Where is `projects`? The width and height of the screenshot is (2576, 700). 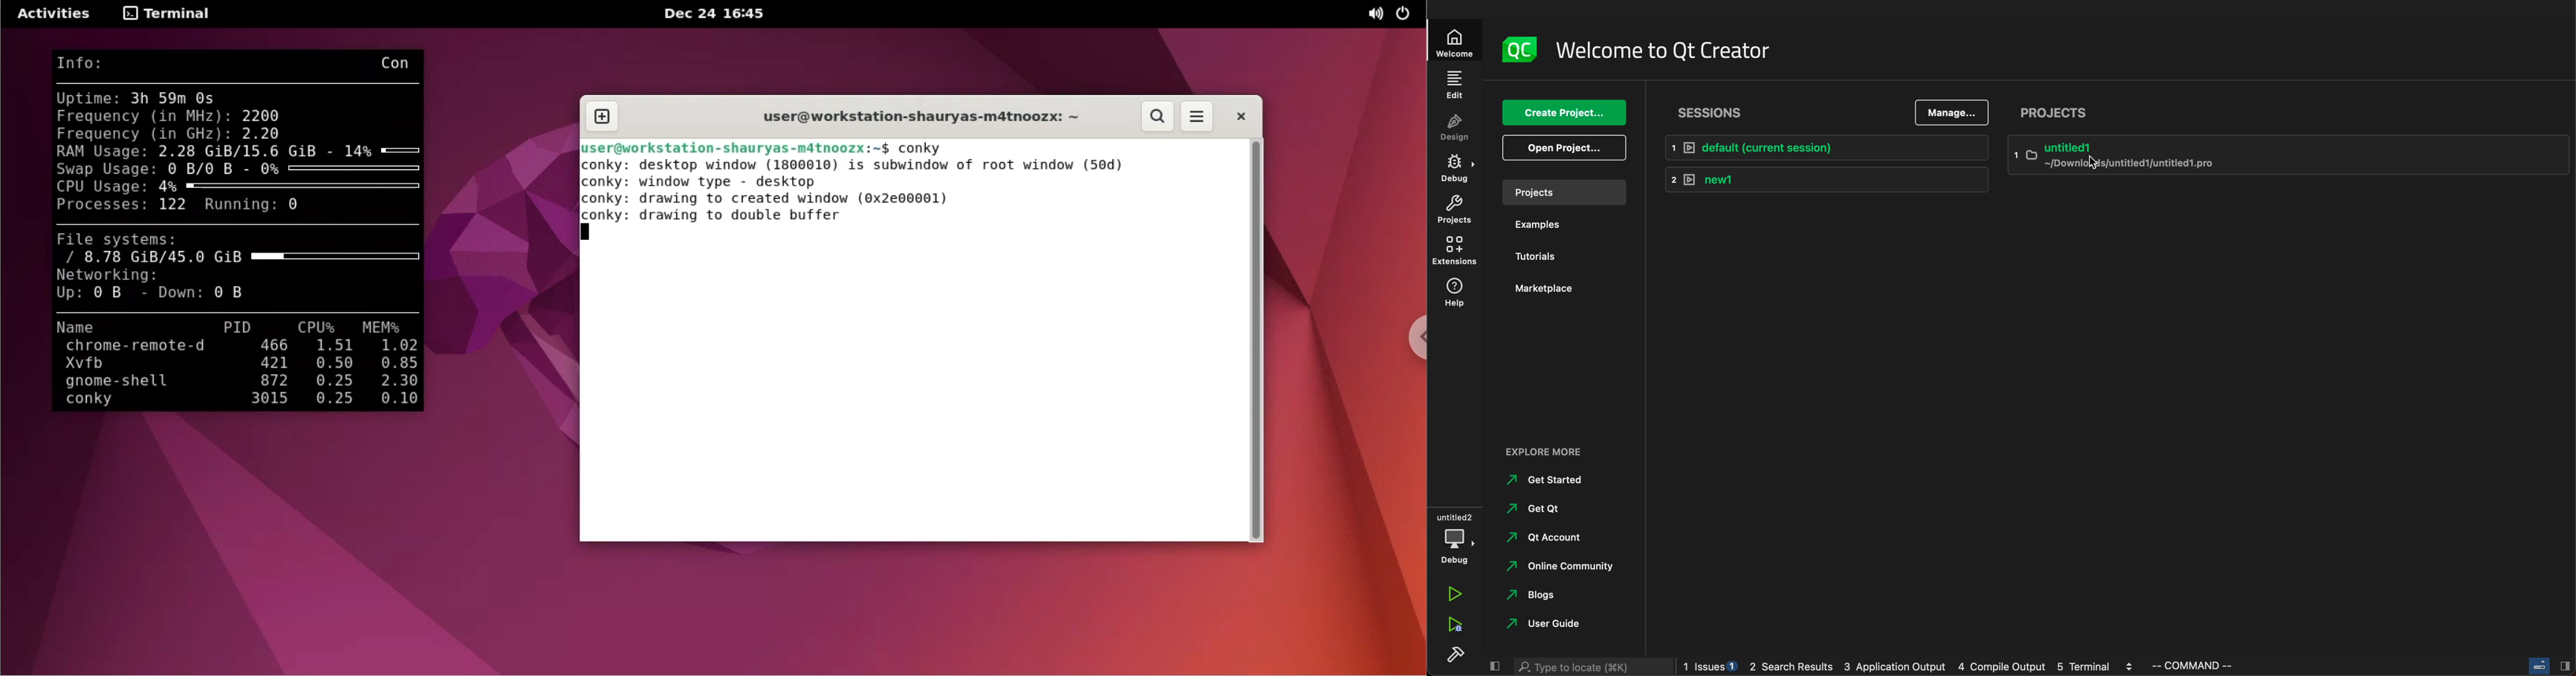 projects is located at coordinates (2056, 111).